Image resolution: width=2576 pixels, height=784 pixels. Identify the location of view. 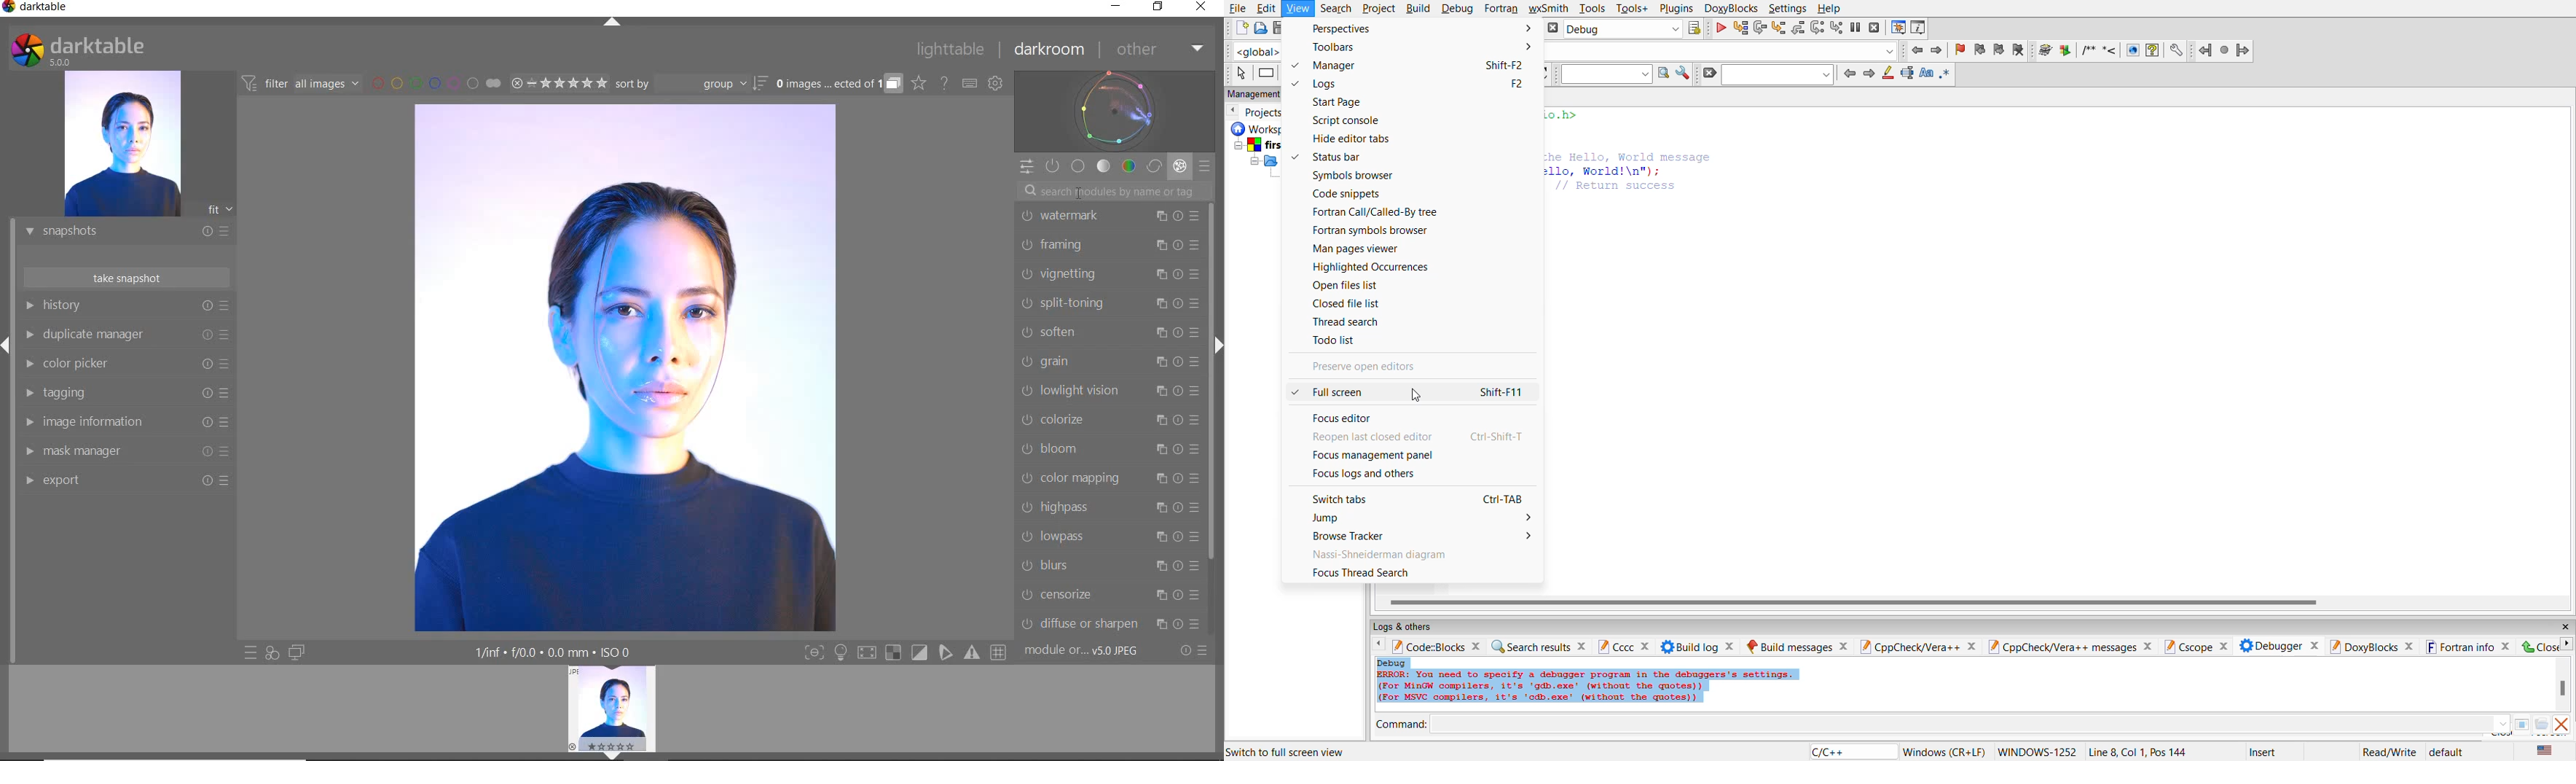
(1299, 8).